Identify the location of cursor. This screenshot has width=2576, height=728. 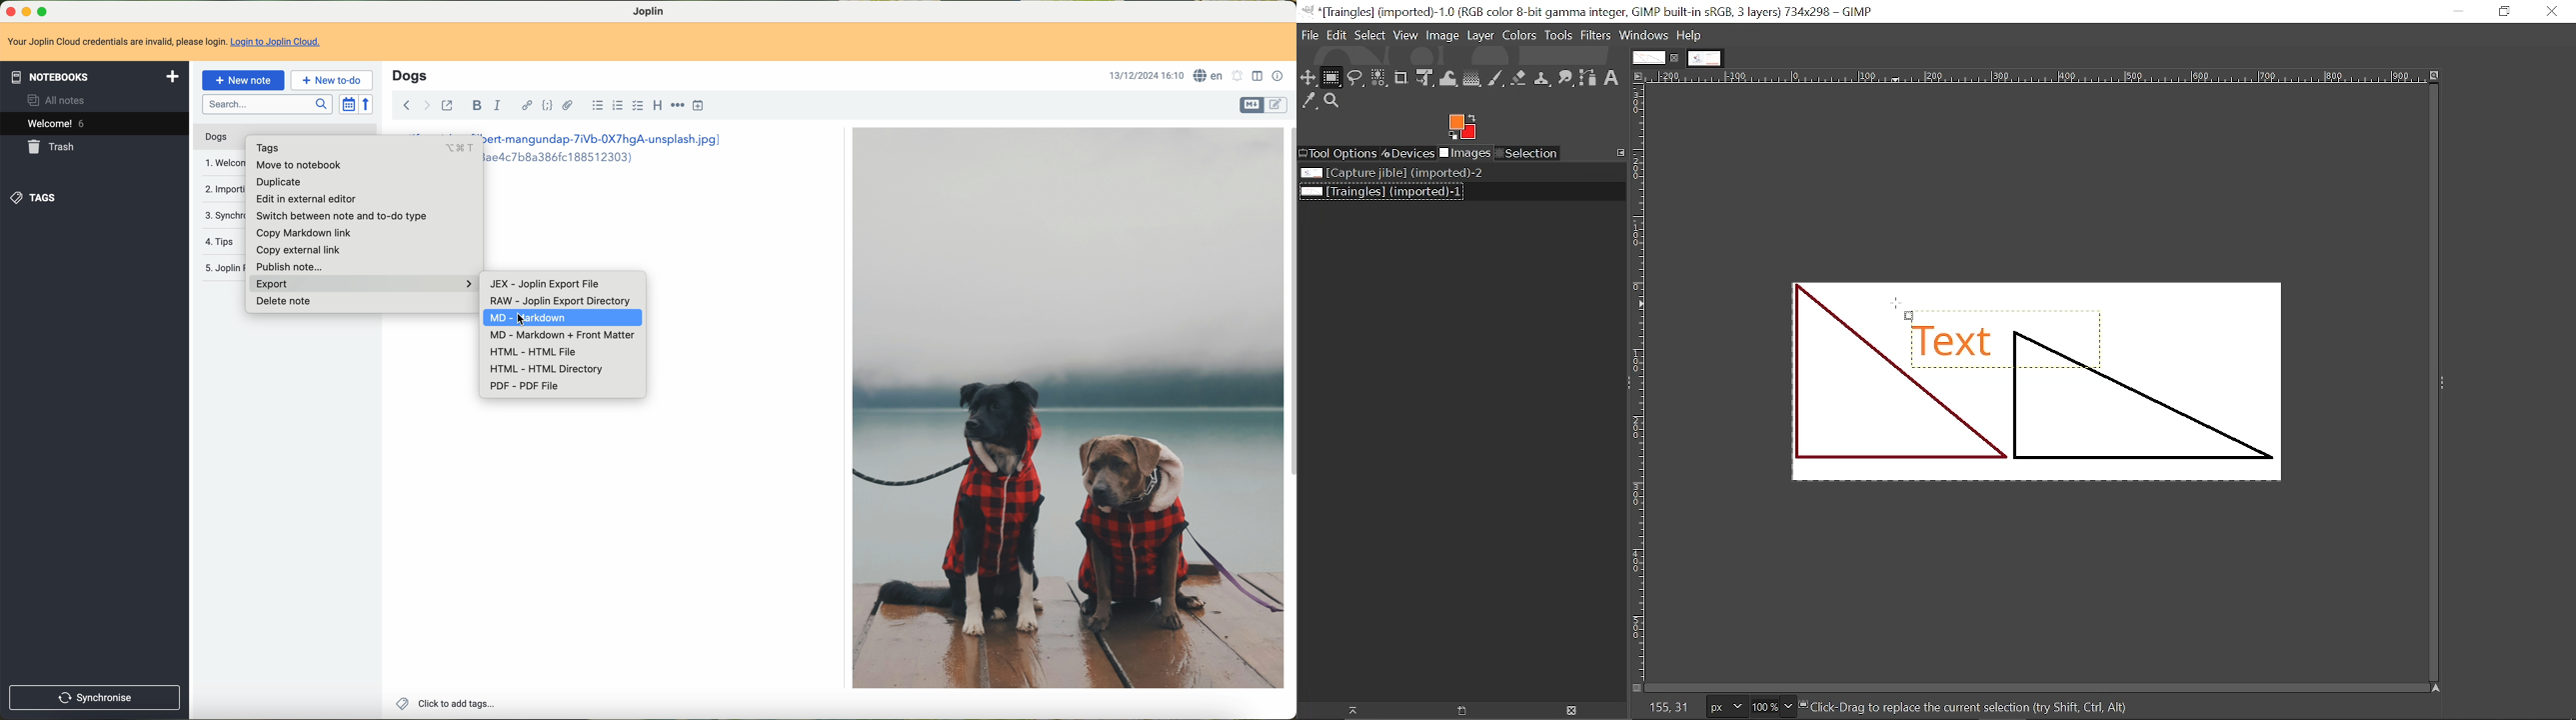
(517, 318).